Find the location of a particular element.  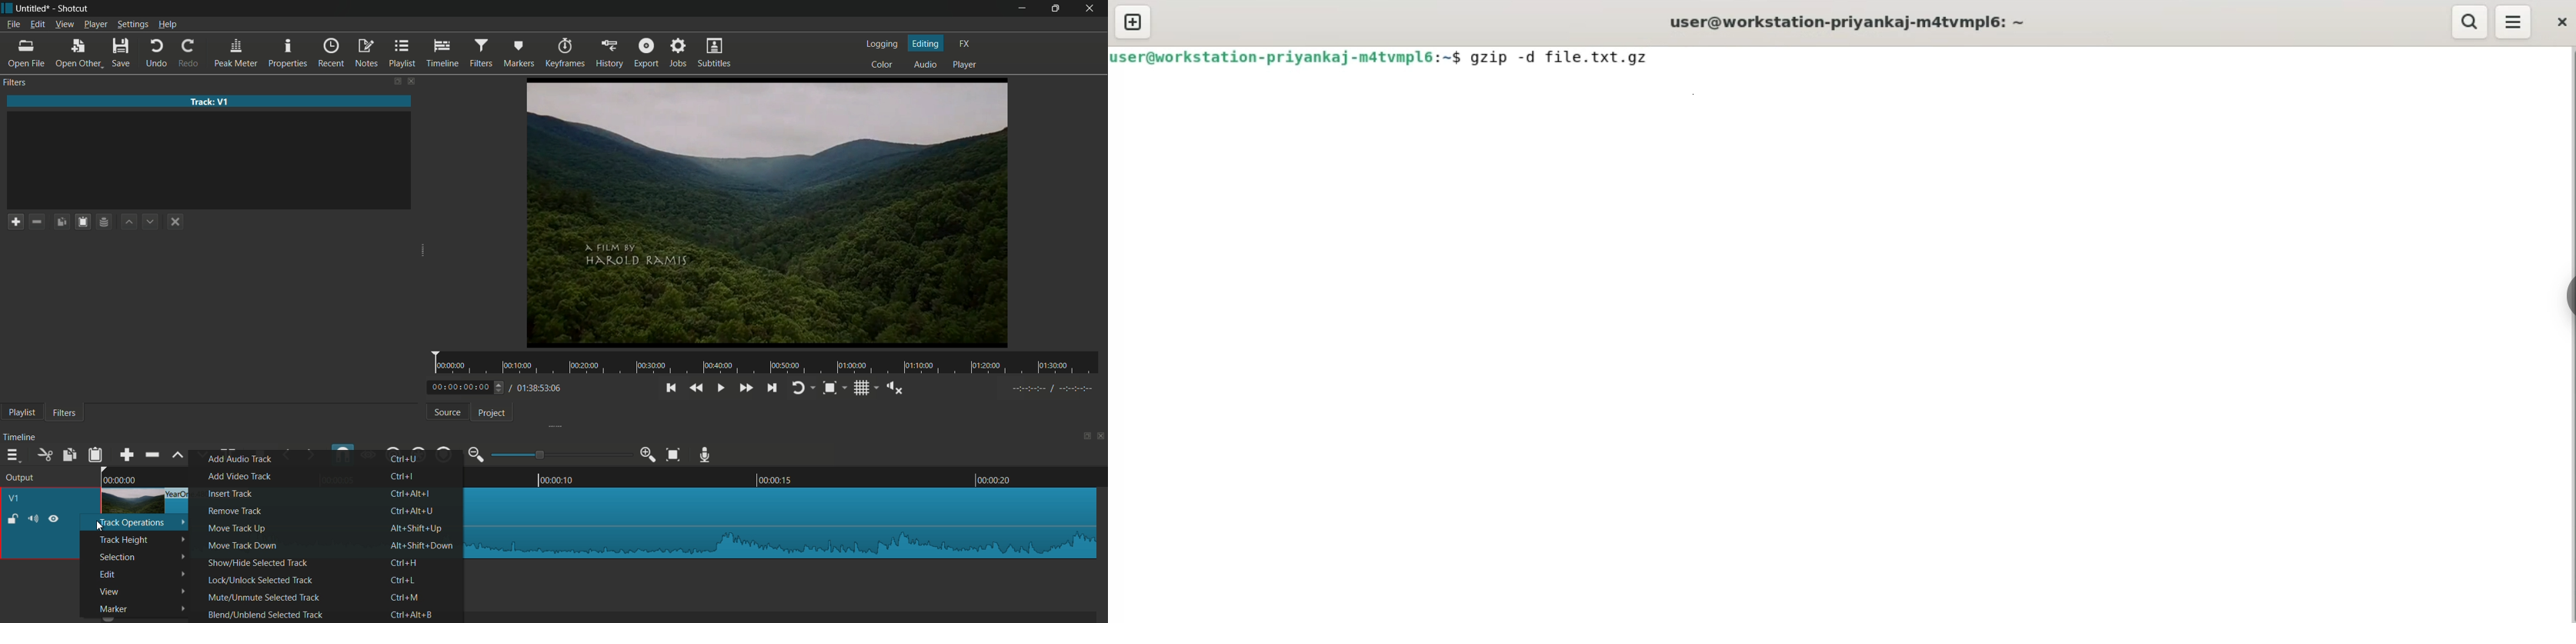

show volume control is located at coordinates (894, 386).